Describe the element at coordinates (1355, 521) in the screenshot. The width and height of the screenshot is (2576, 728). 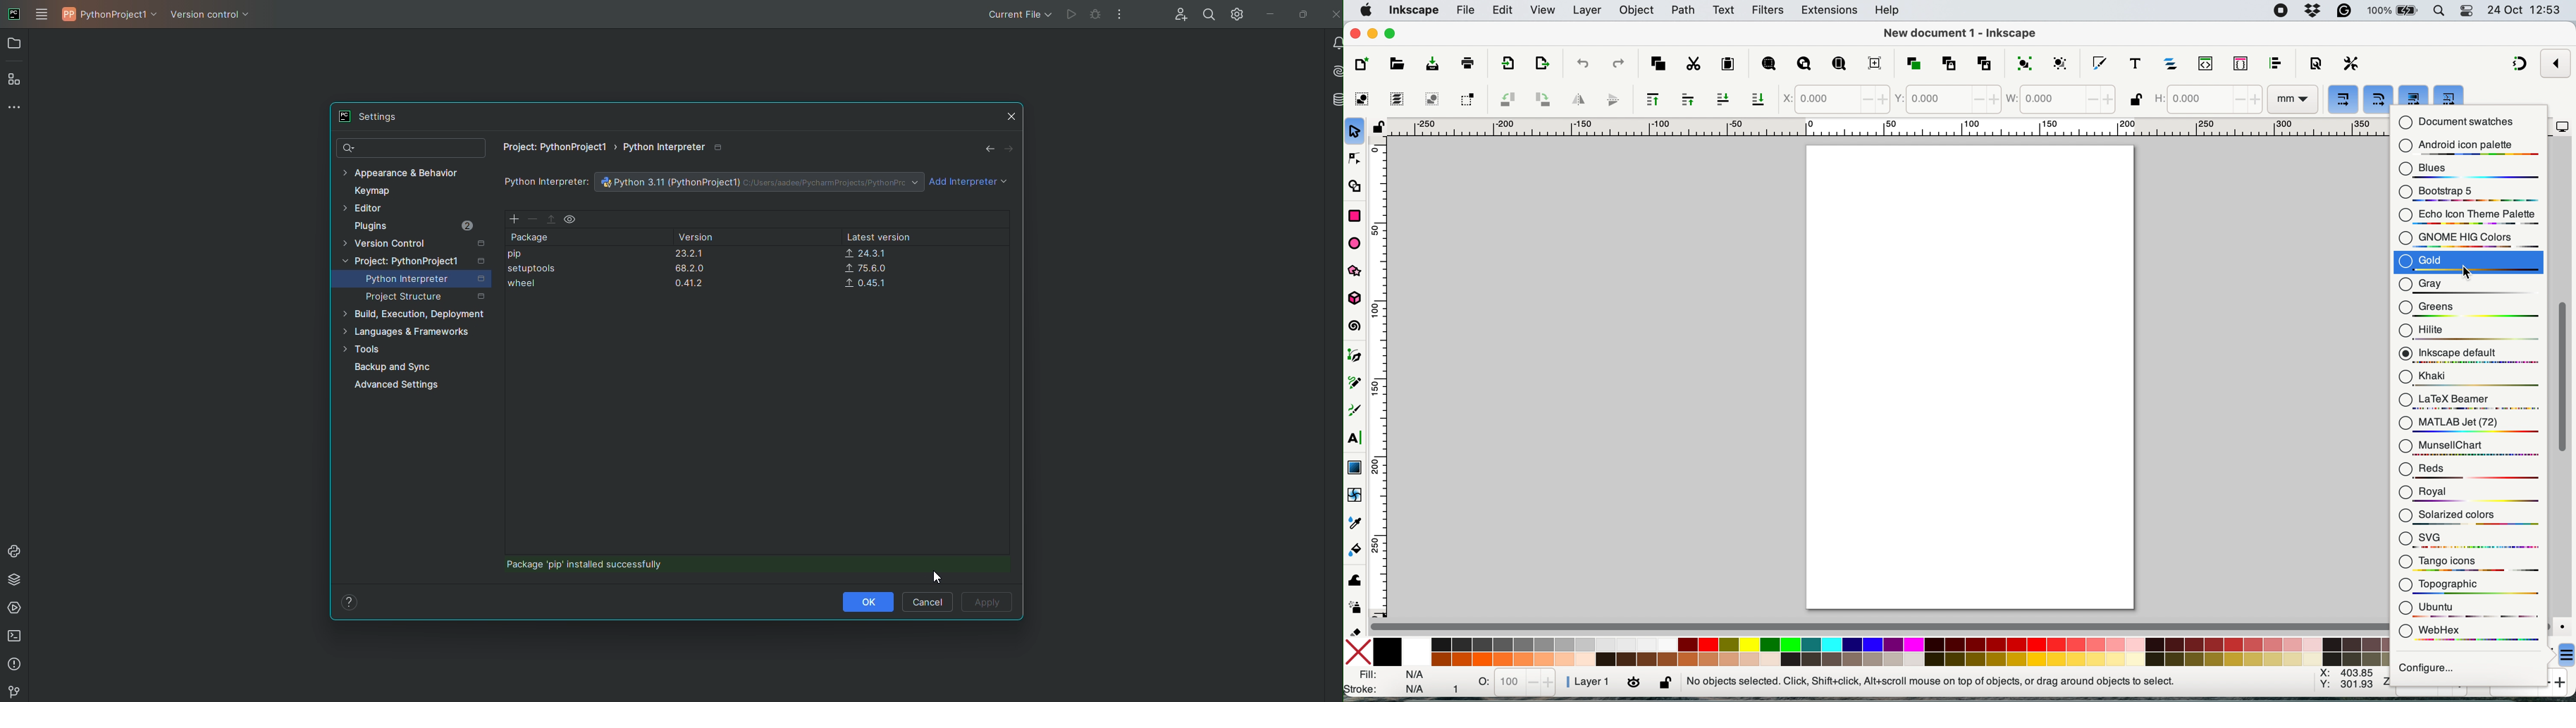
I see `dropper tool` at that location.